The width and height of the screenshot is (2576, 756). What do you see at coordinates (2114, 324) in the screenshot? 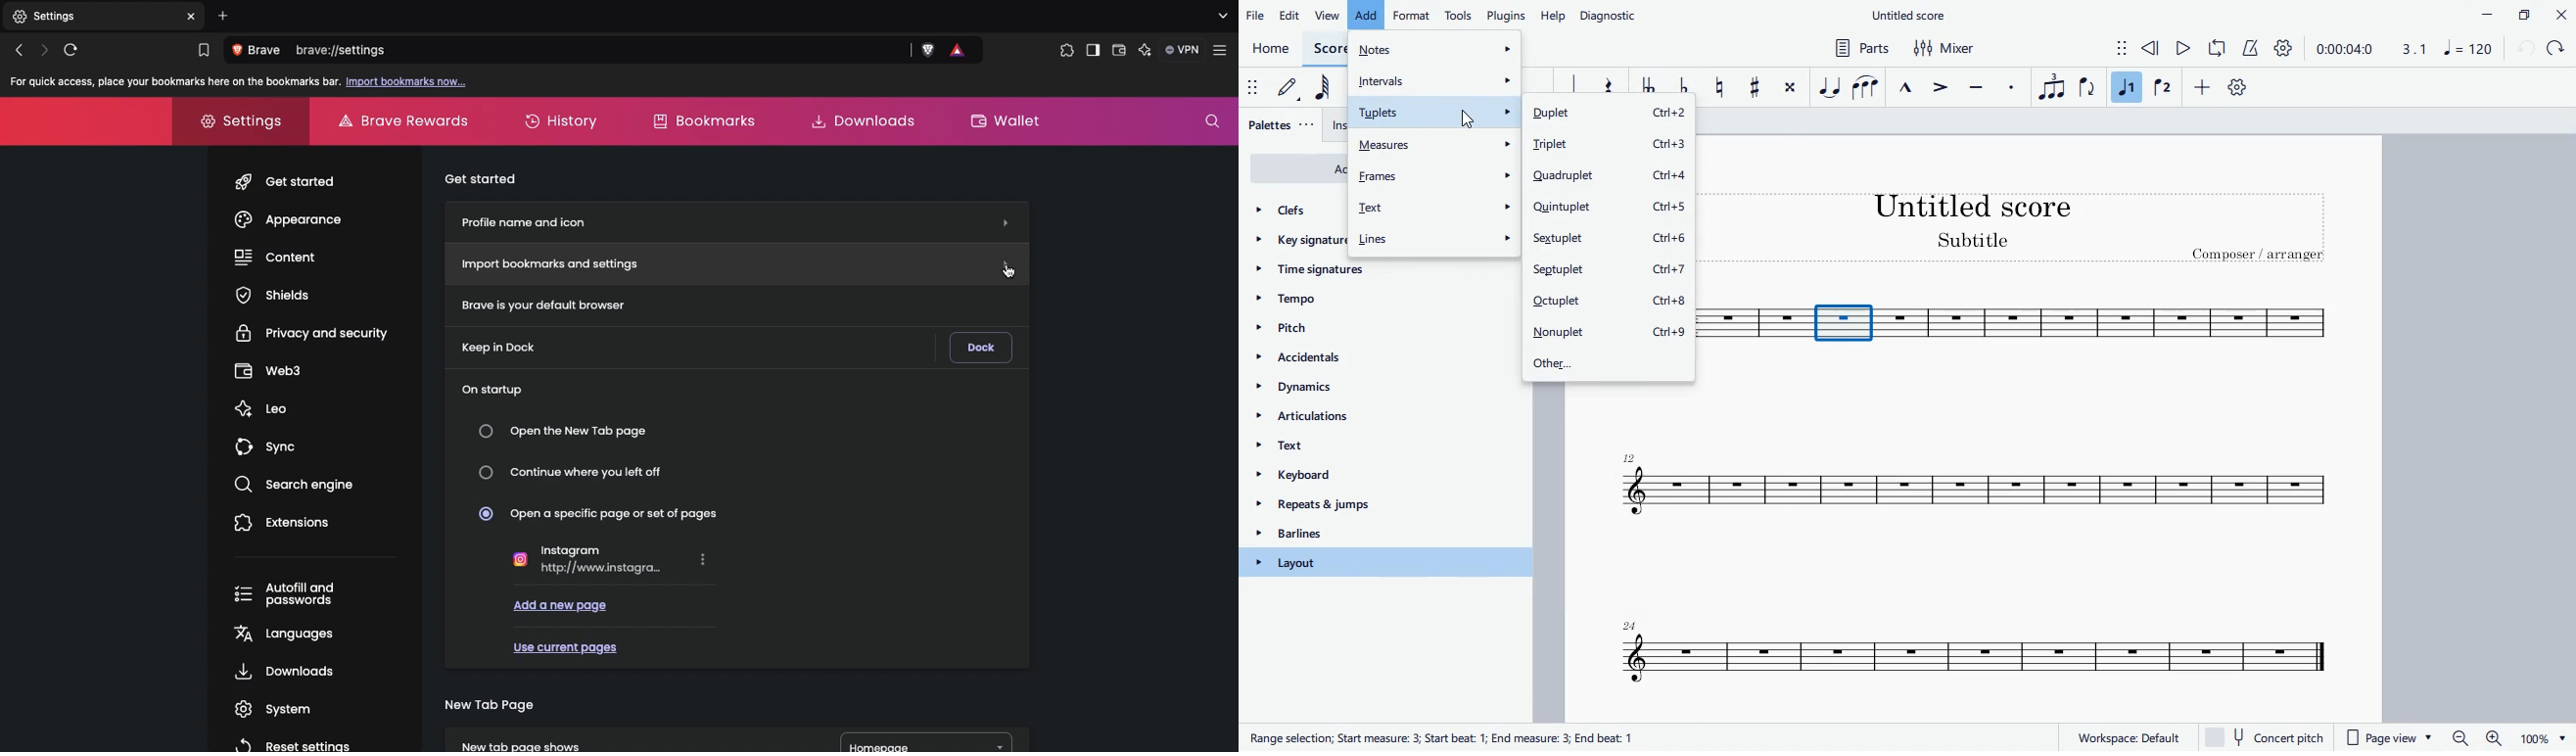
I see `score` at bounding box center [2114, 324].